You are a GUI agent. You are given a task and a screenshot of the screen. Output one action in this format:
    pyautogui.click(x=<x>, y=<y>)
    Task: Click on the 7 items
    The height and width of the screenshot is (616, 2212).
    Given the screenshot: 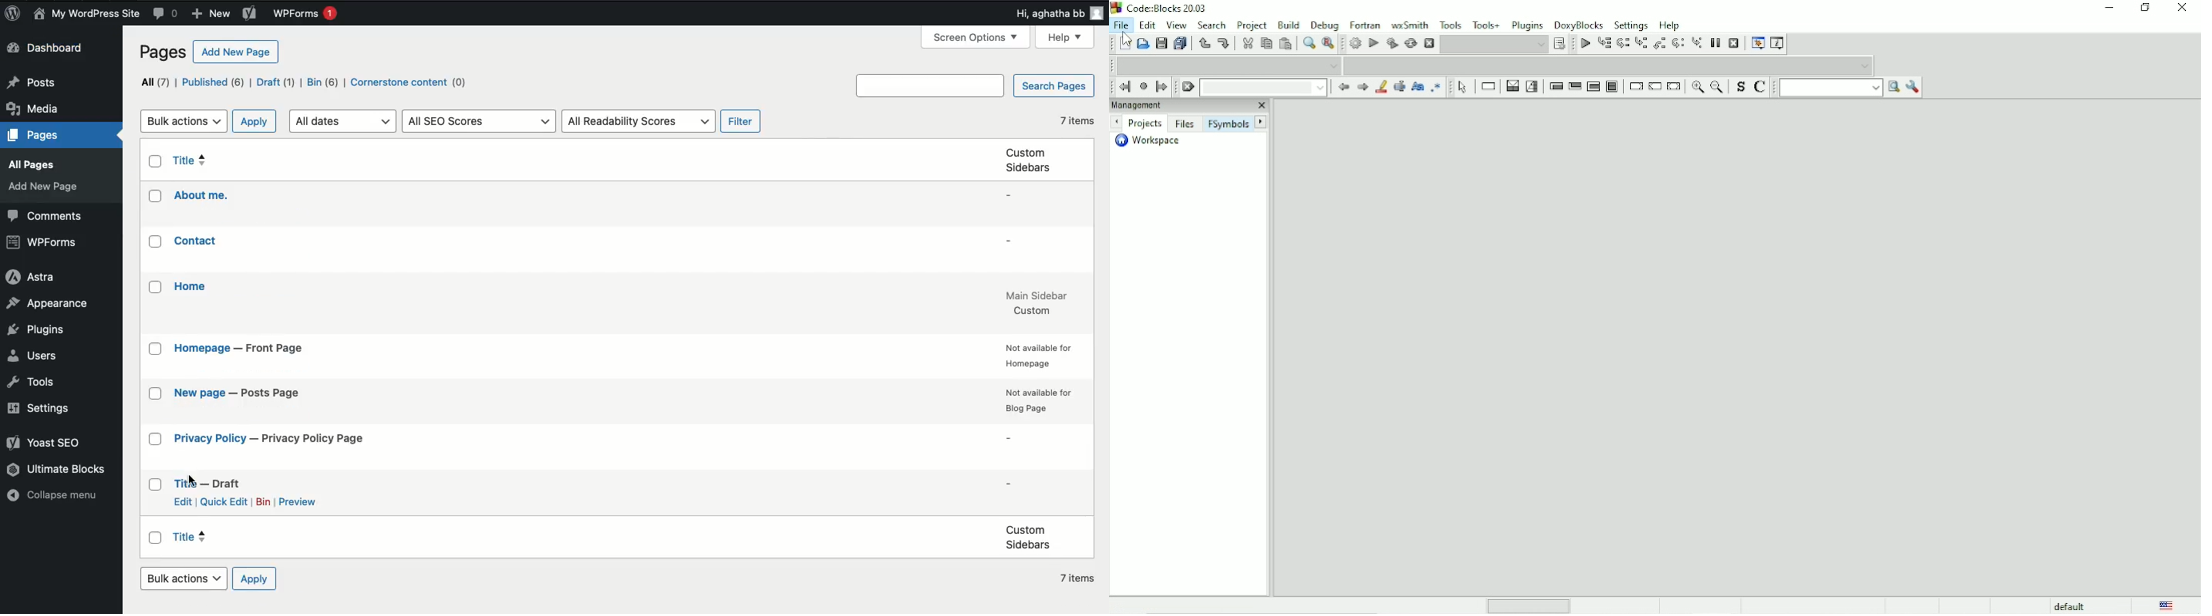 What is the action you would take?
    pyautogui.click(x=1079, y=578)
    